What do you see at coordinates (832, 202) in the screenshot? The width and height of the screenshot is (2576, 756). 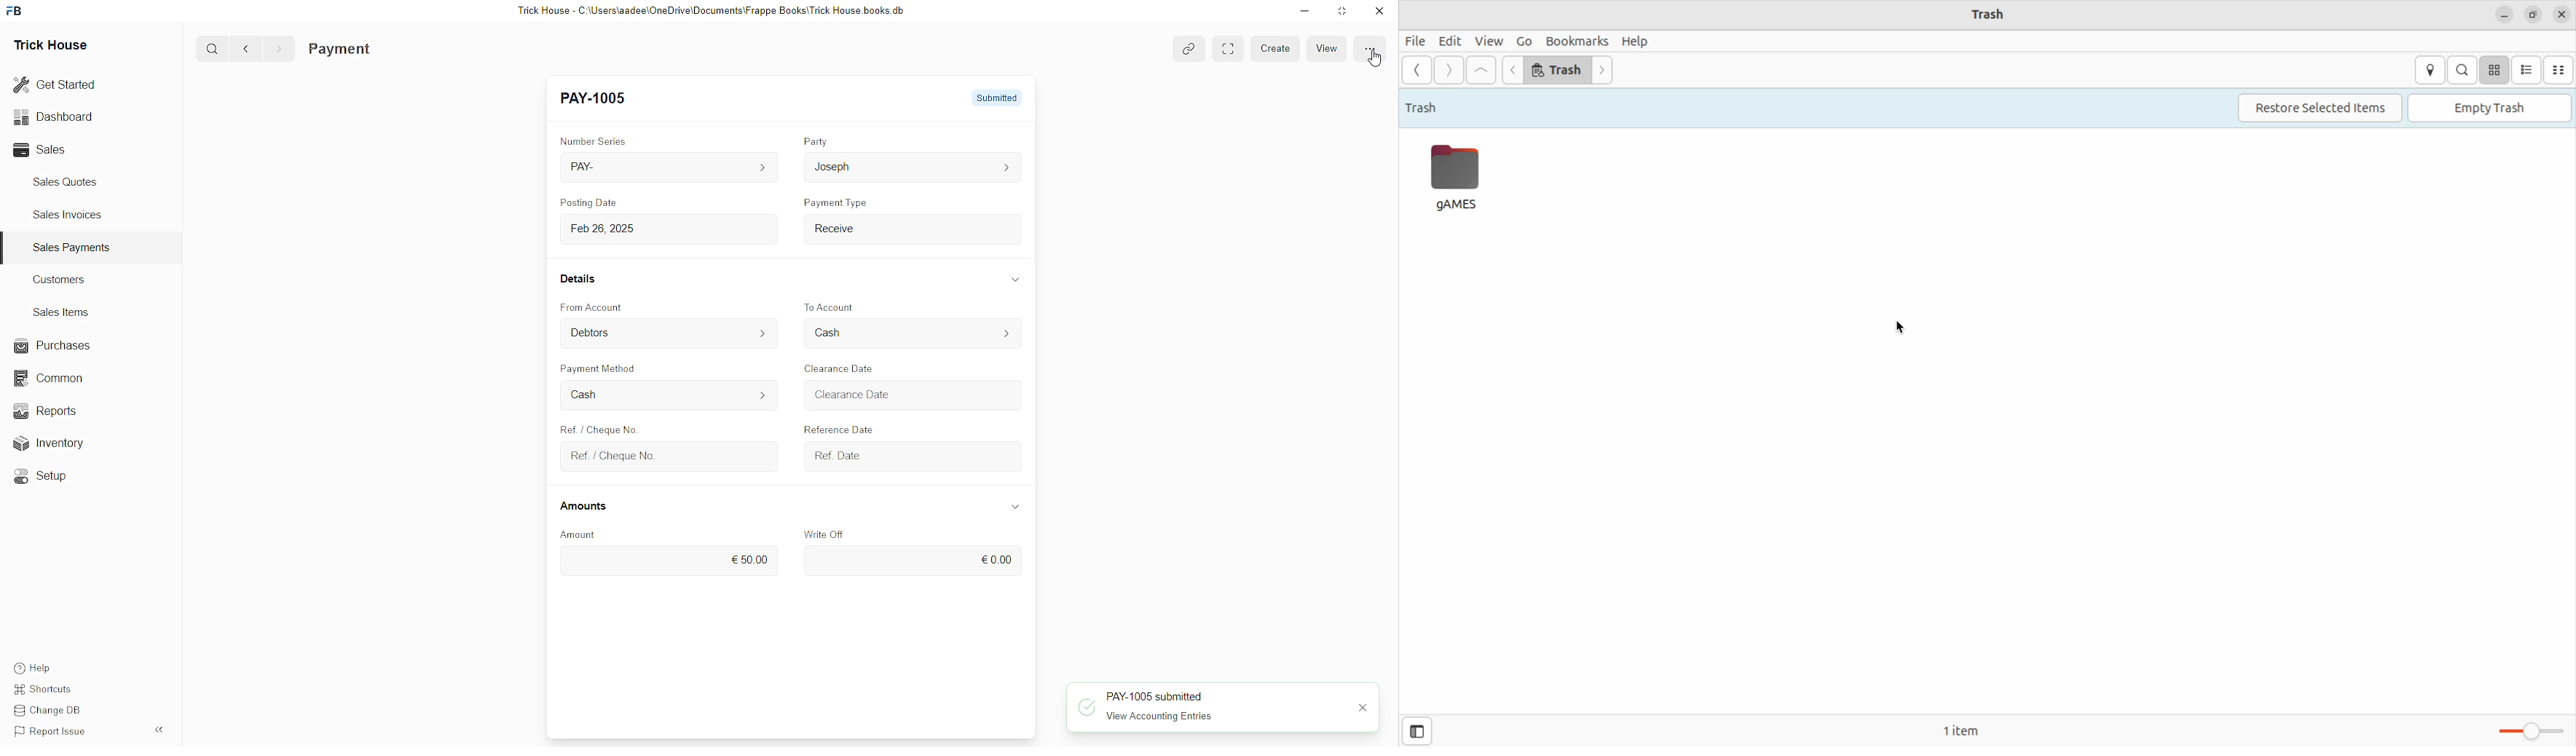 I see `Payment Type` at bounding box center [832, 202].